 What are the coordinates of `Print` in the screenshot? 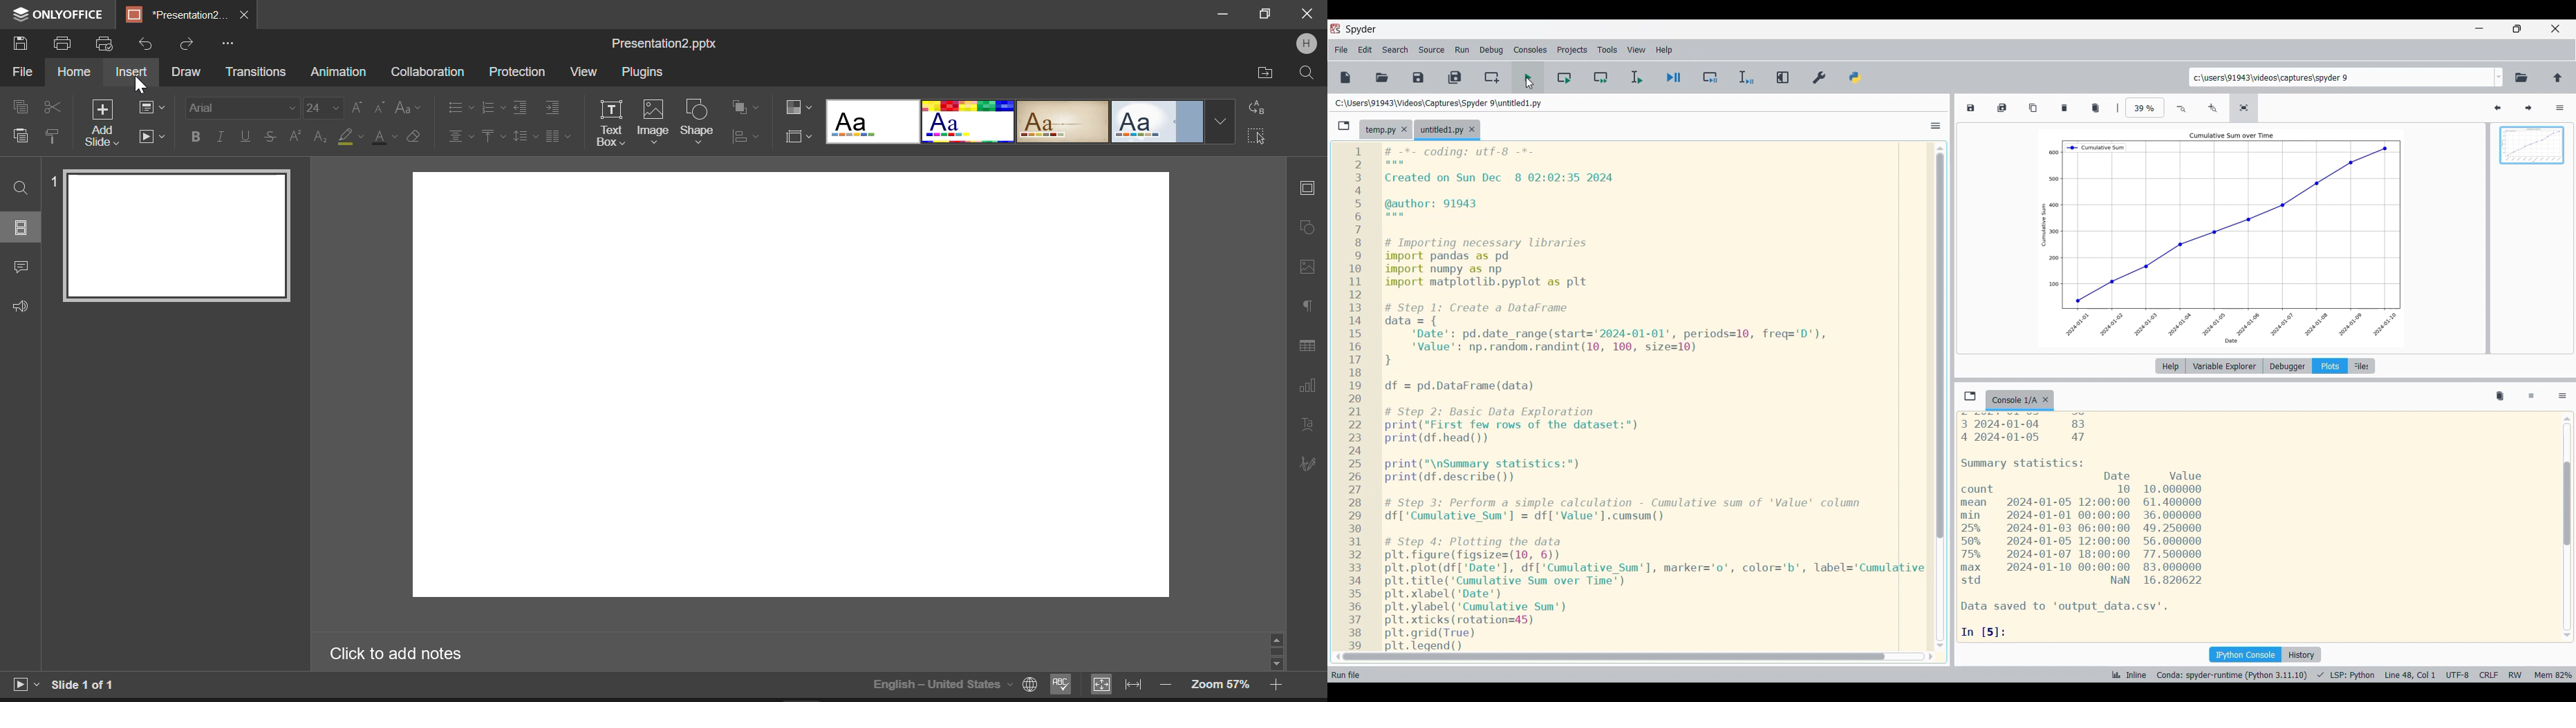 It's located at (65, 45).